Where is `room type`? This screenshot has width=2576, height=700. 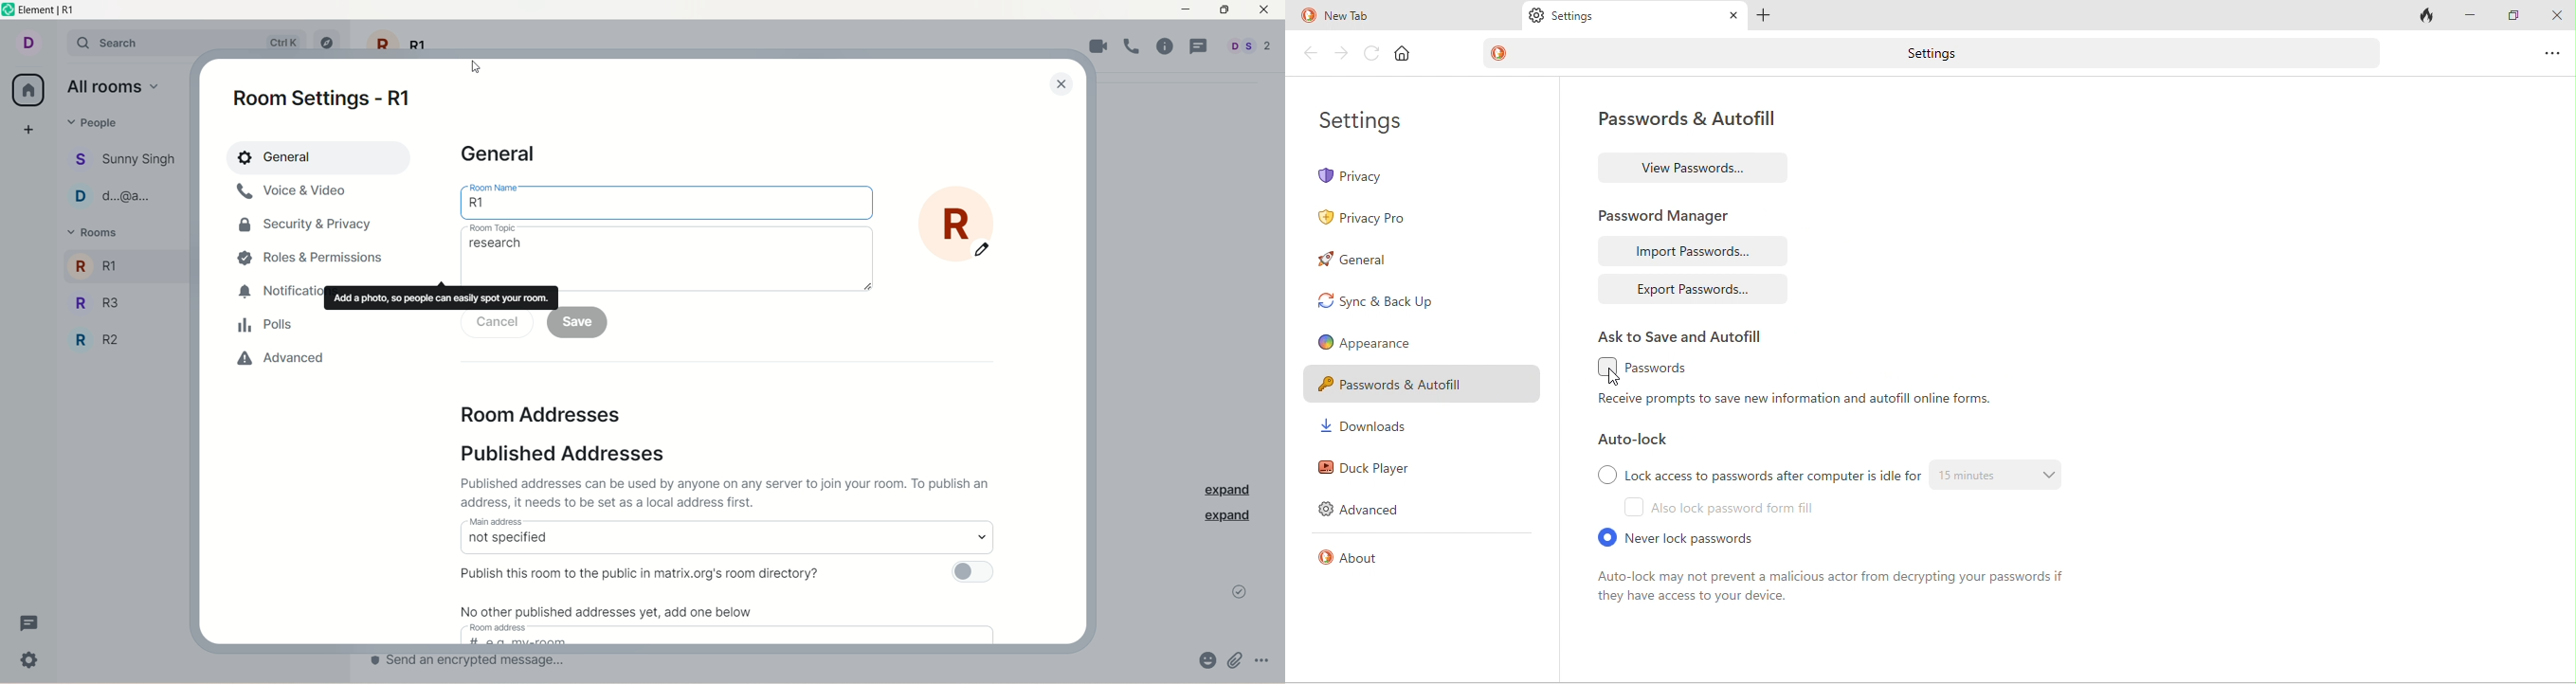 room type is located at coordinates (666, 255).